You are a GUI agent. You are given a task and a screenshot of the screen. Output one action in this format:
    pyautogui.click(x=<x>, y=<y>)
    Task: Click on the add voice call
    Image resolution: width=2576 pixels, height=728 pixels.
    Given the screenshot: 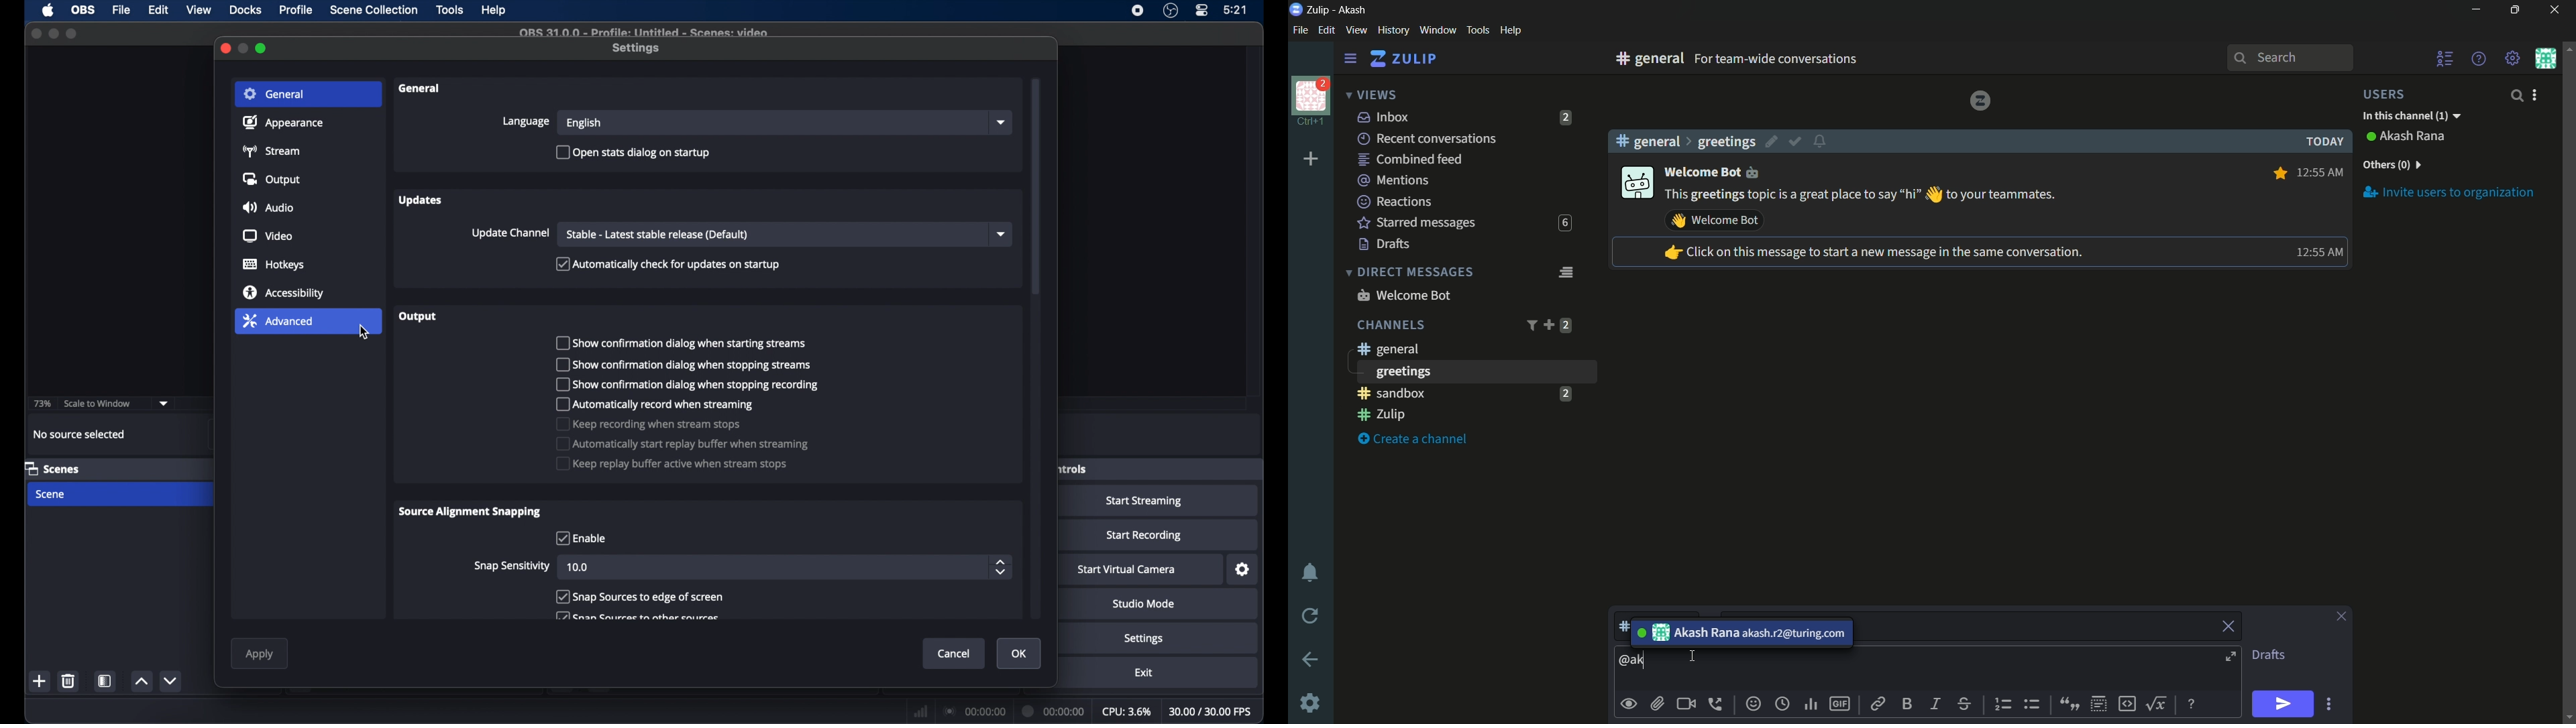 What is the action you would take?
    pyautogui.click(x=1718, y=704)
    